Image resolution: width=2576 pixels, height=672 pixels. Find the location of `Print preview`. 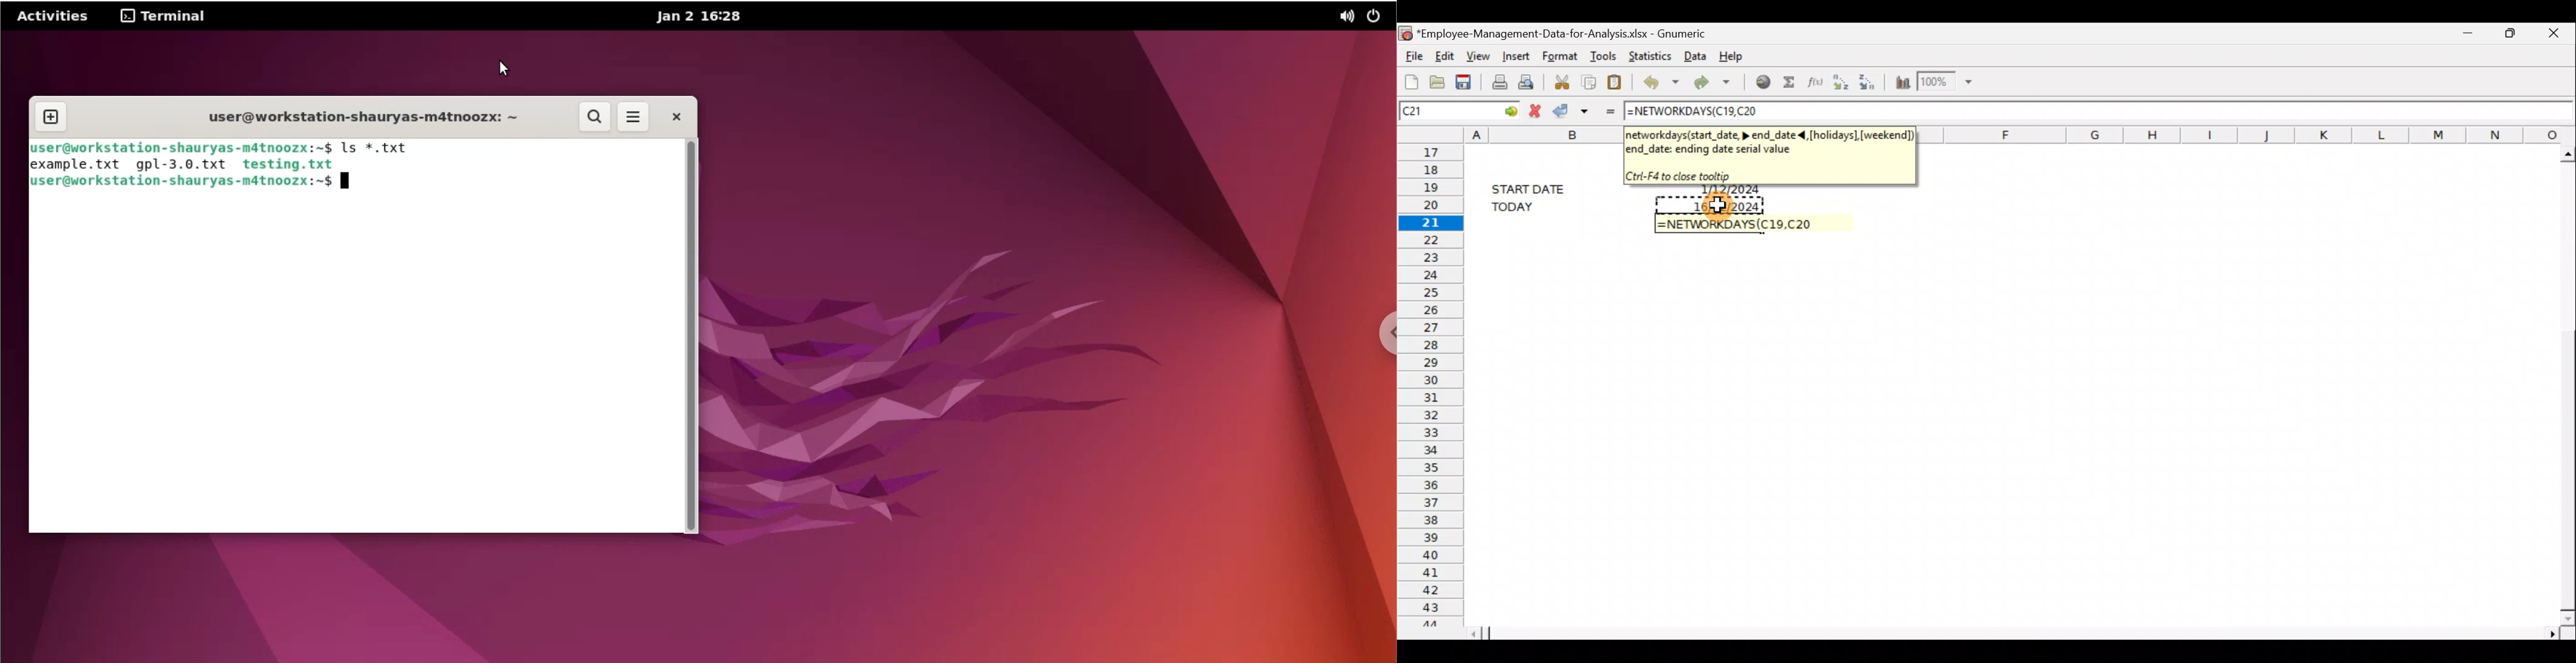

Print preview is located at coordinates (1530, 81).